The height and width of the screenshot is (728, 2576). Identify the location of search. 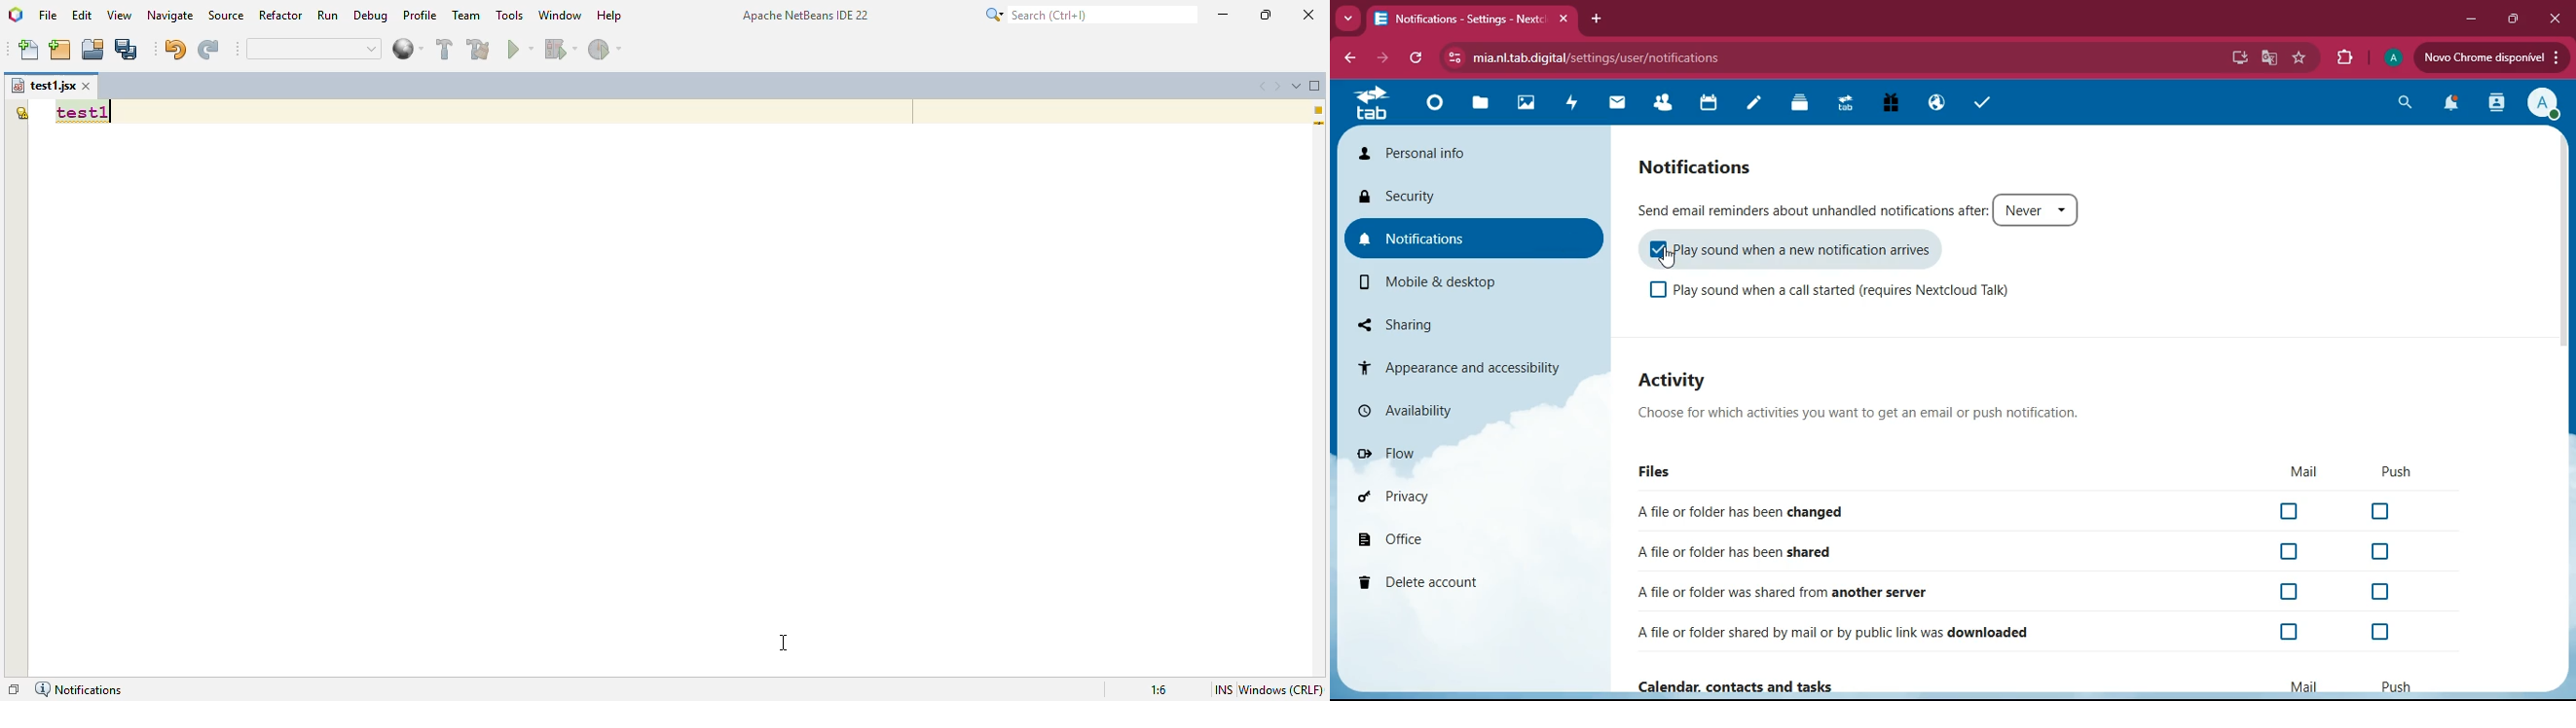
(1087, 15).